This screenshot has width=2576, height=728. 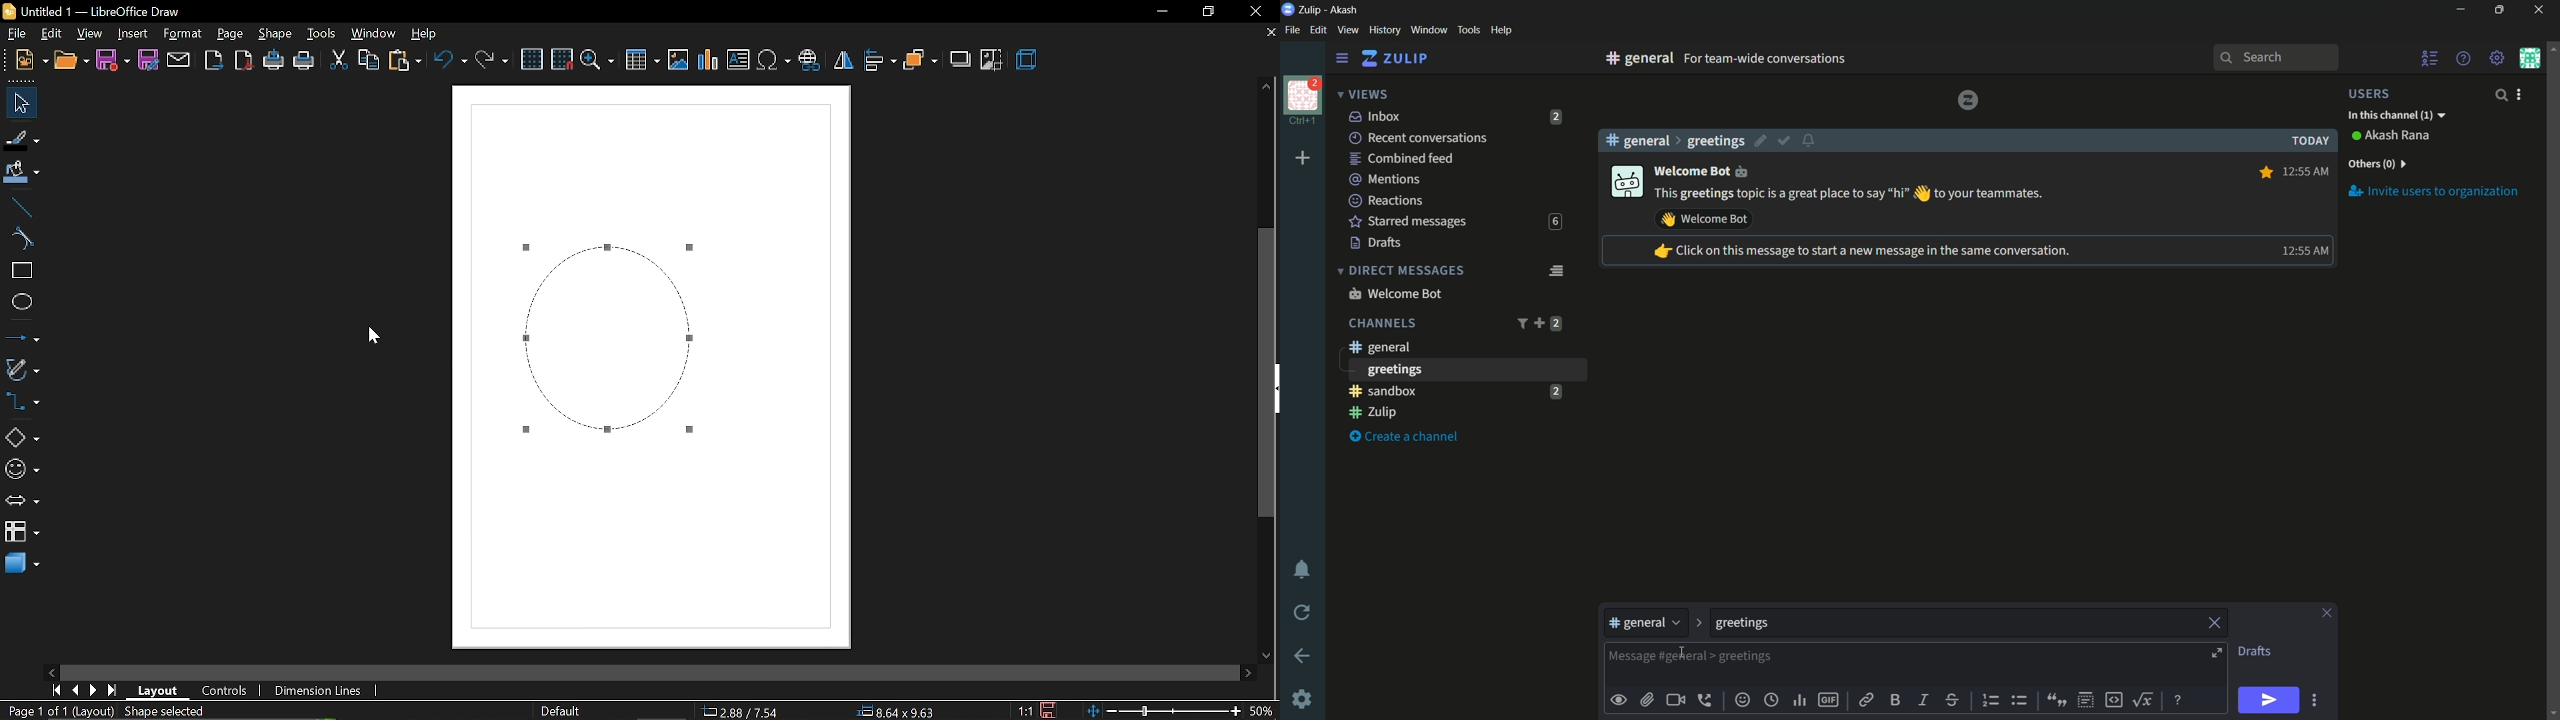 I want to click on save, so click(x=113, y=61).